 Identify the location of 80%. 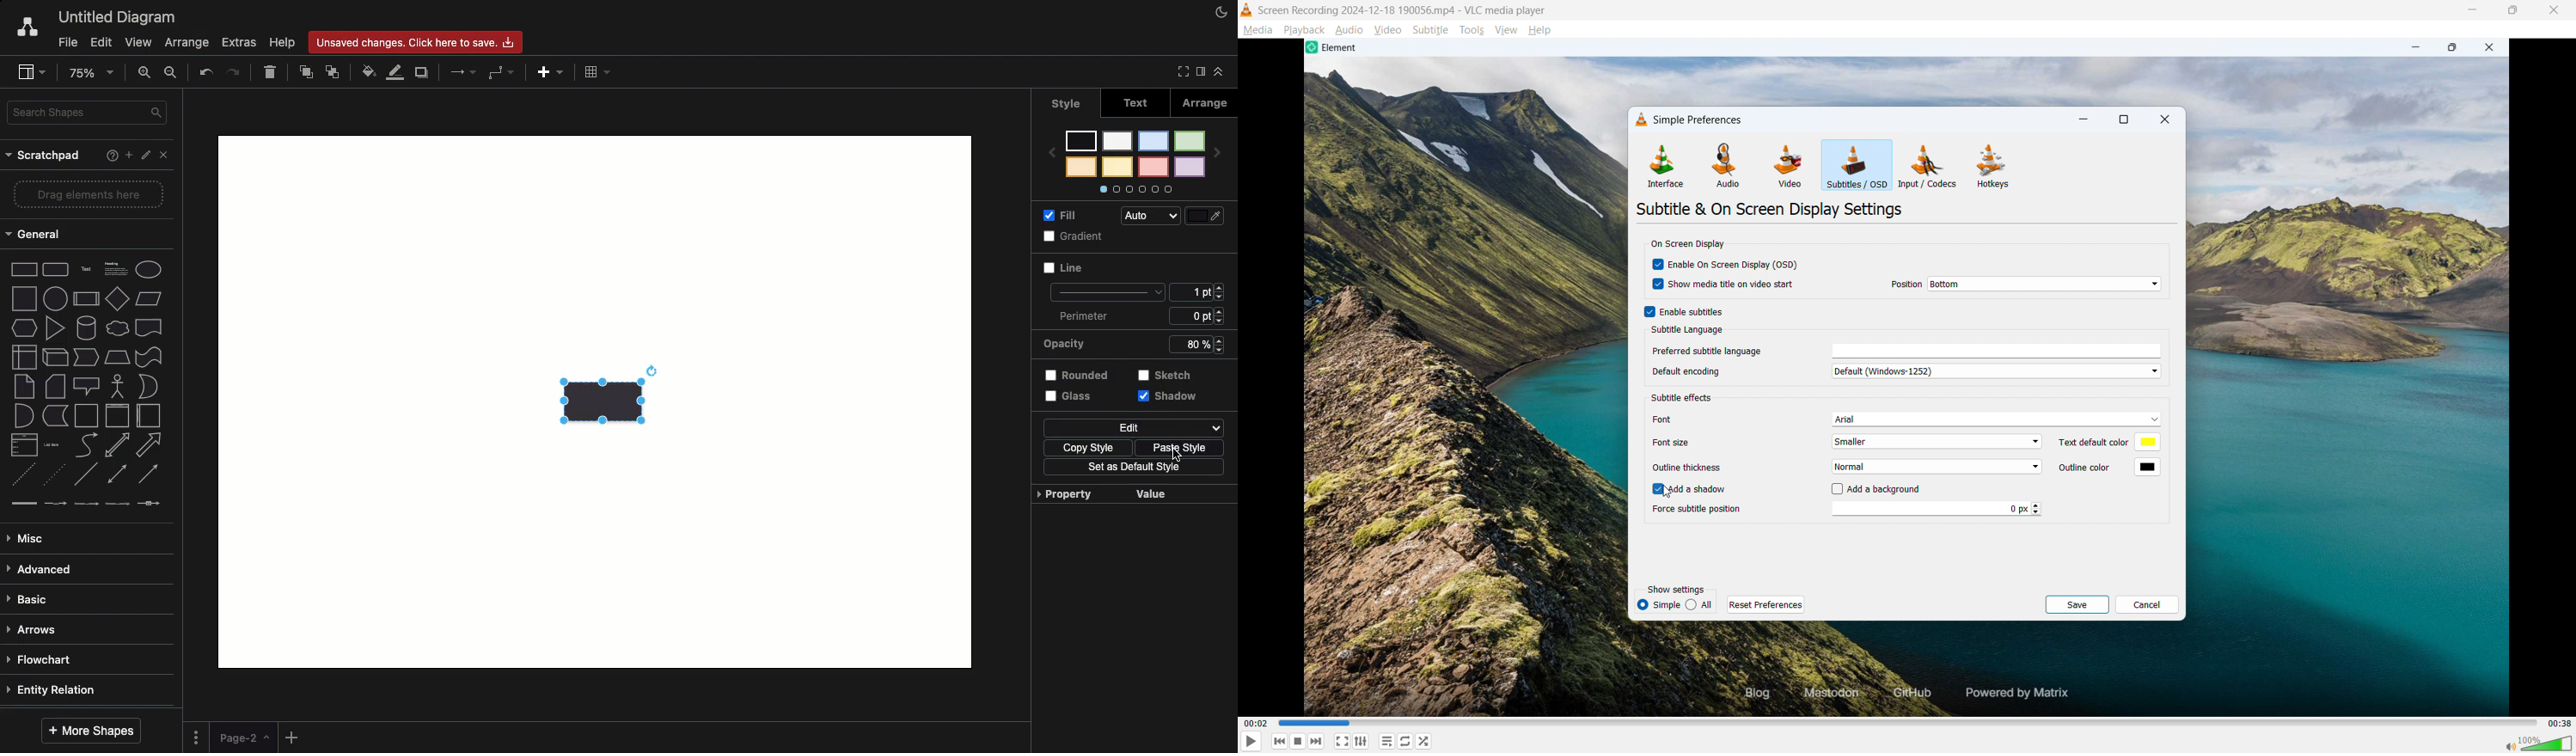
(1191, 346).